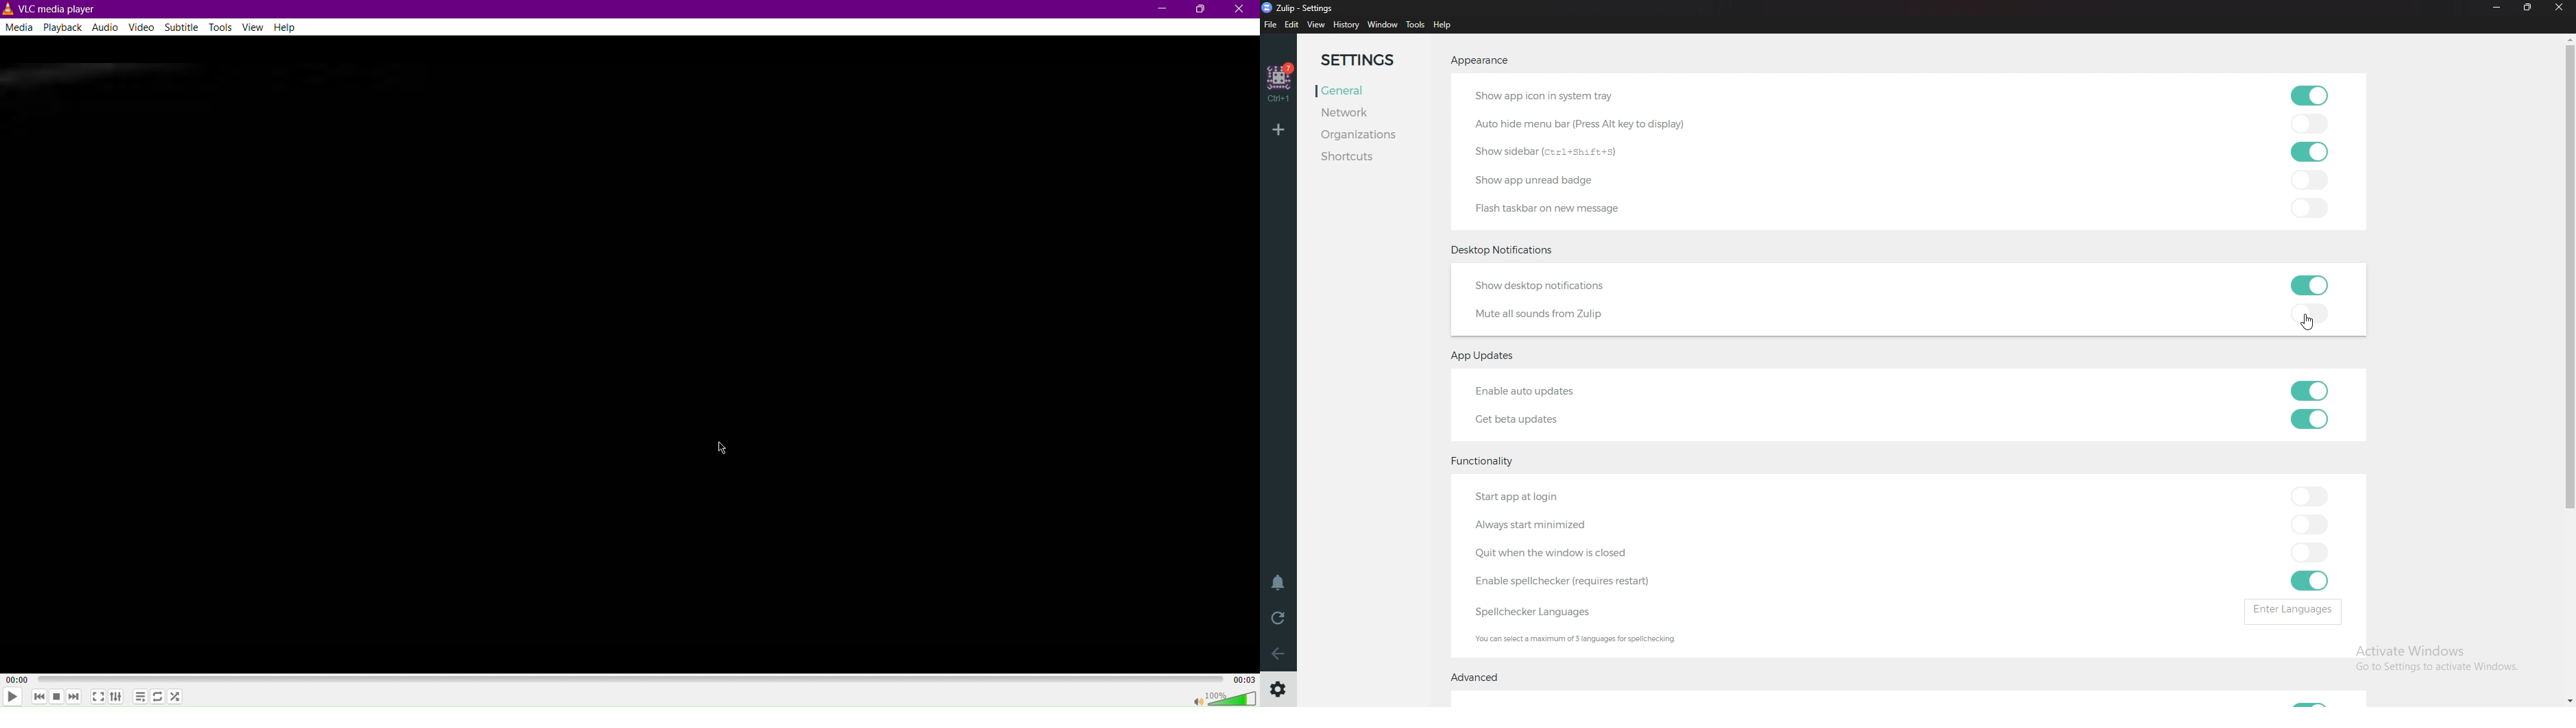 The height and width of the screenshot is (728, 2576). I want to click on Desktop notificationsDesktop notifications, so click(1506, 249).